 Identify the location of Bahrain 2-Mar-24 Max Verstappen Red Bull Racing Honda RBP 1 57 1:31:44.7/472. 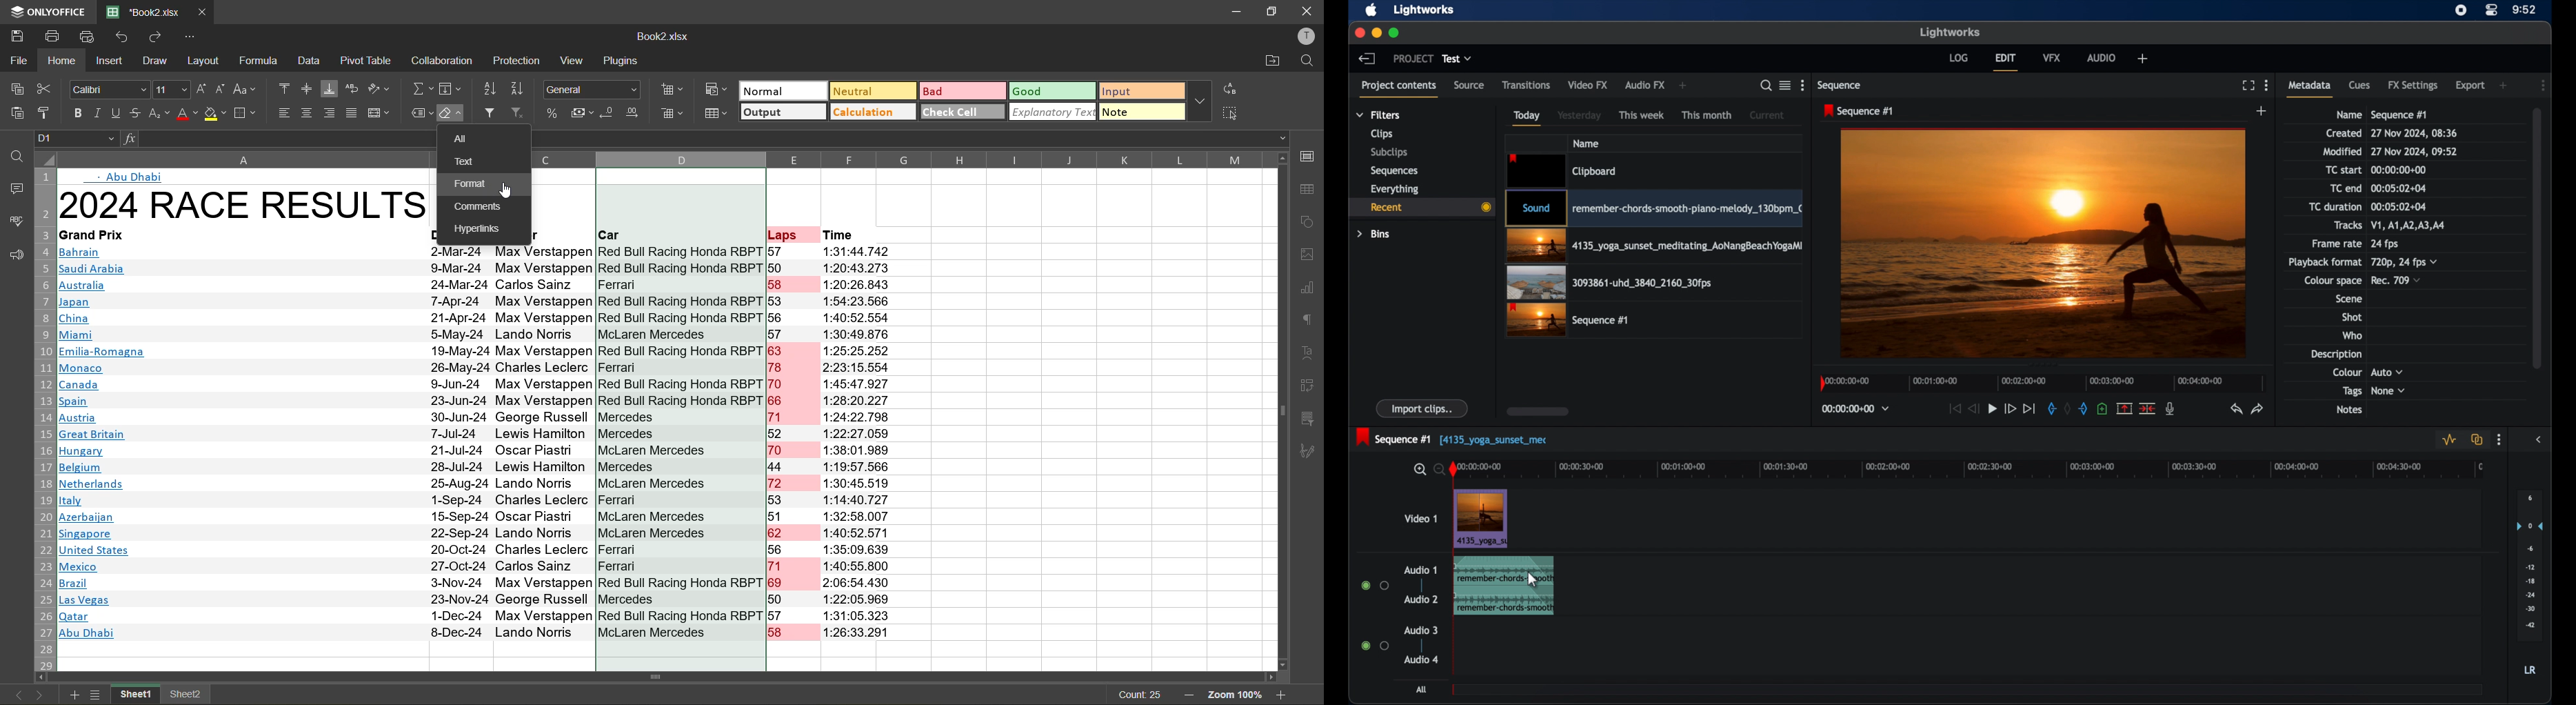
(473, 252).